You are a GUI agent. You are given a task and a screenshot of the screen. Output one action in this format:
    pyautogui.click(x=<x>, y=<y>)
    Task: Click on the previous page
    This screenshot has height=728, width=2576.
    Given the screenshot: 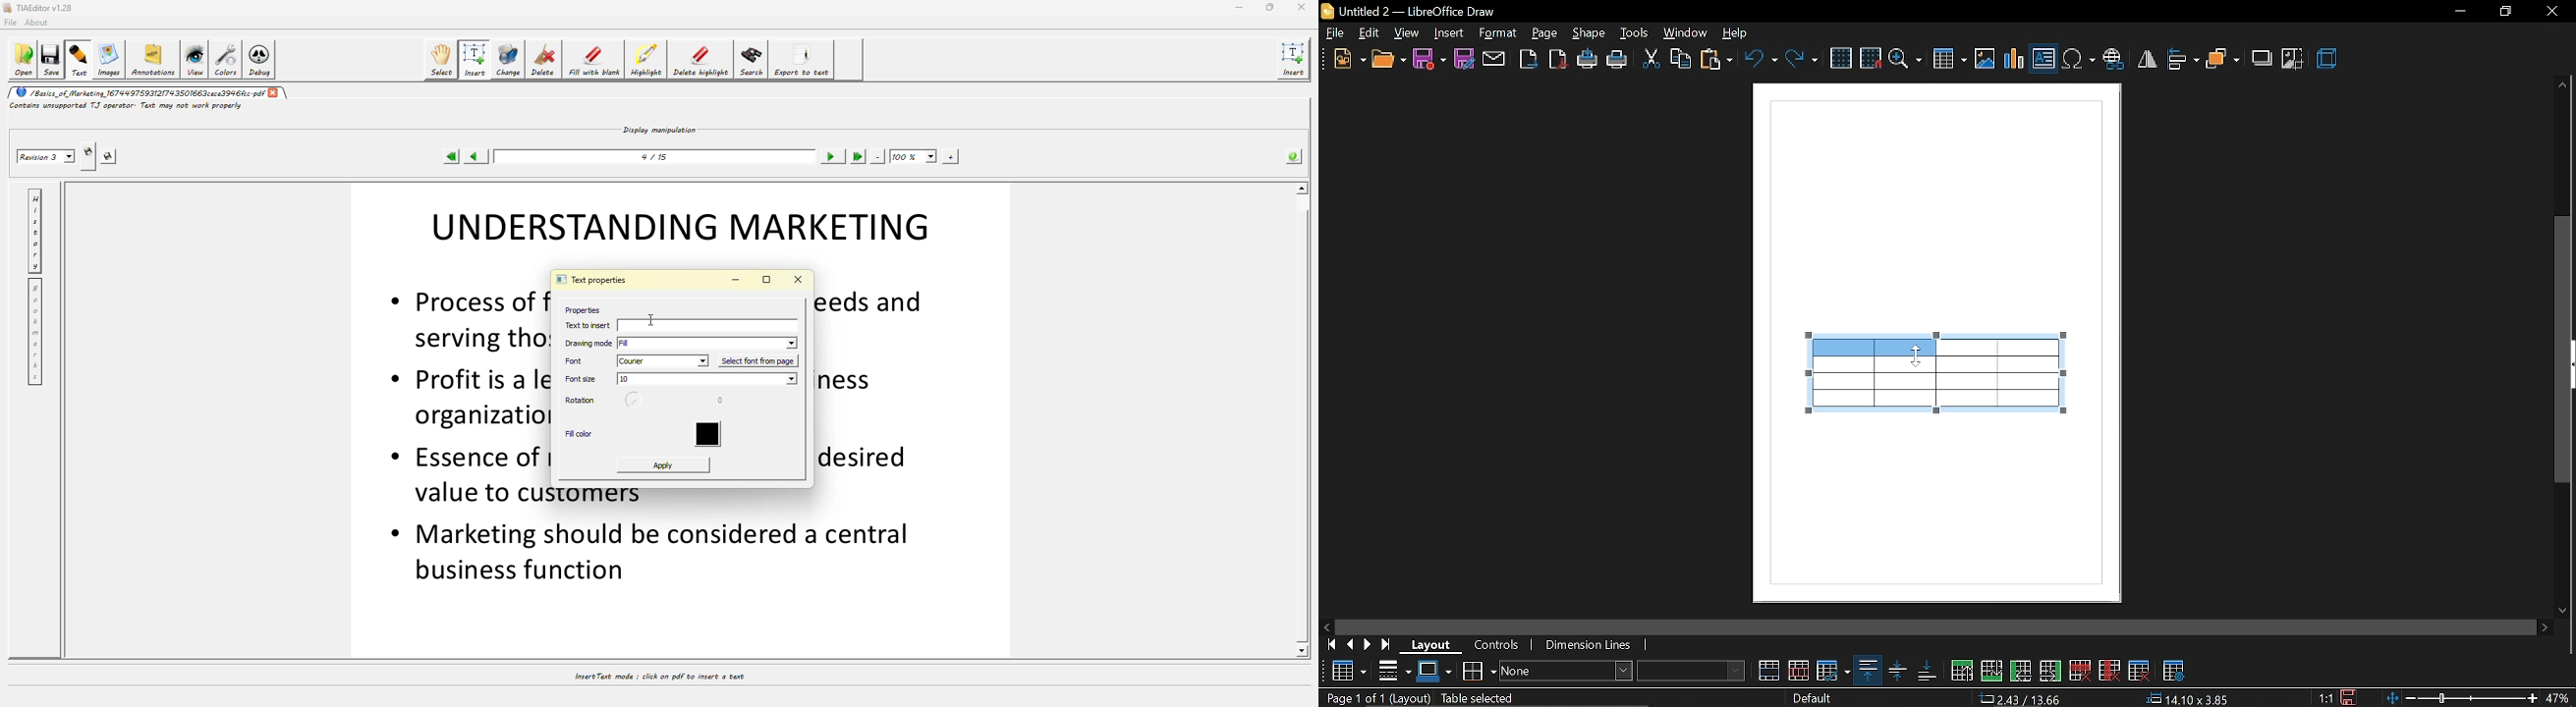 What is the action you would take?
    pyautogui.click(x=1350, y=645)
    